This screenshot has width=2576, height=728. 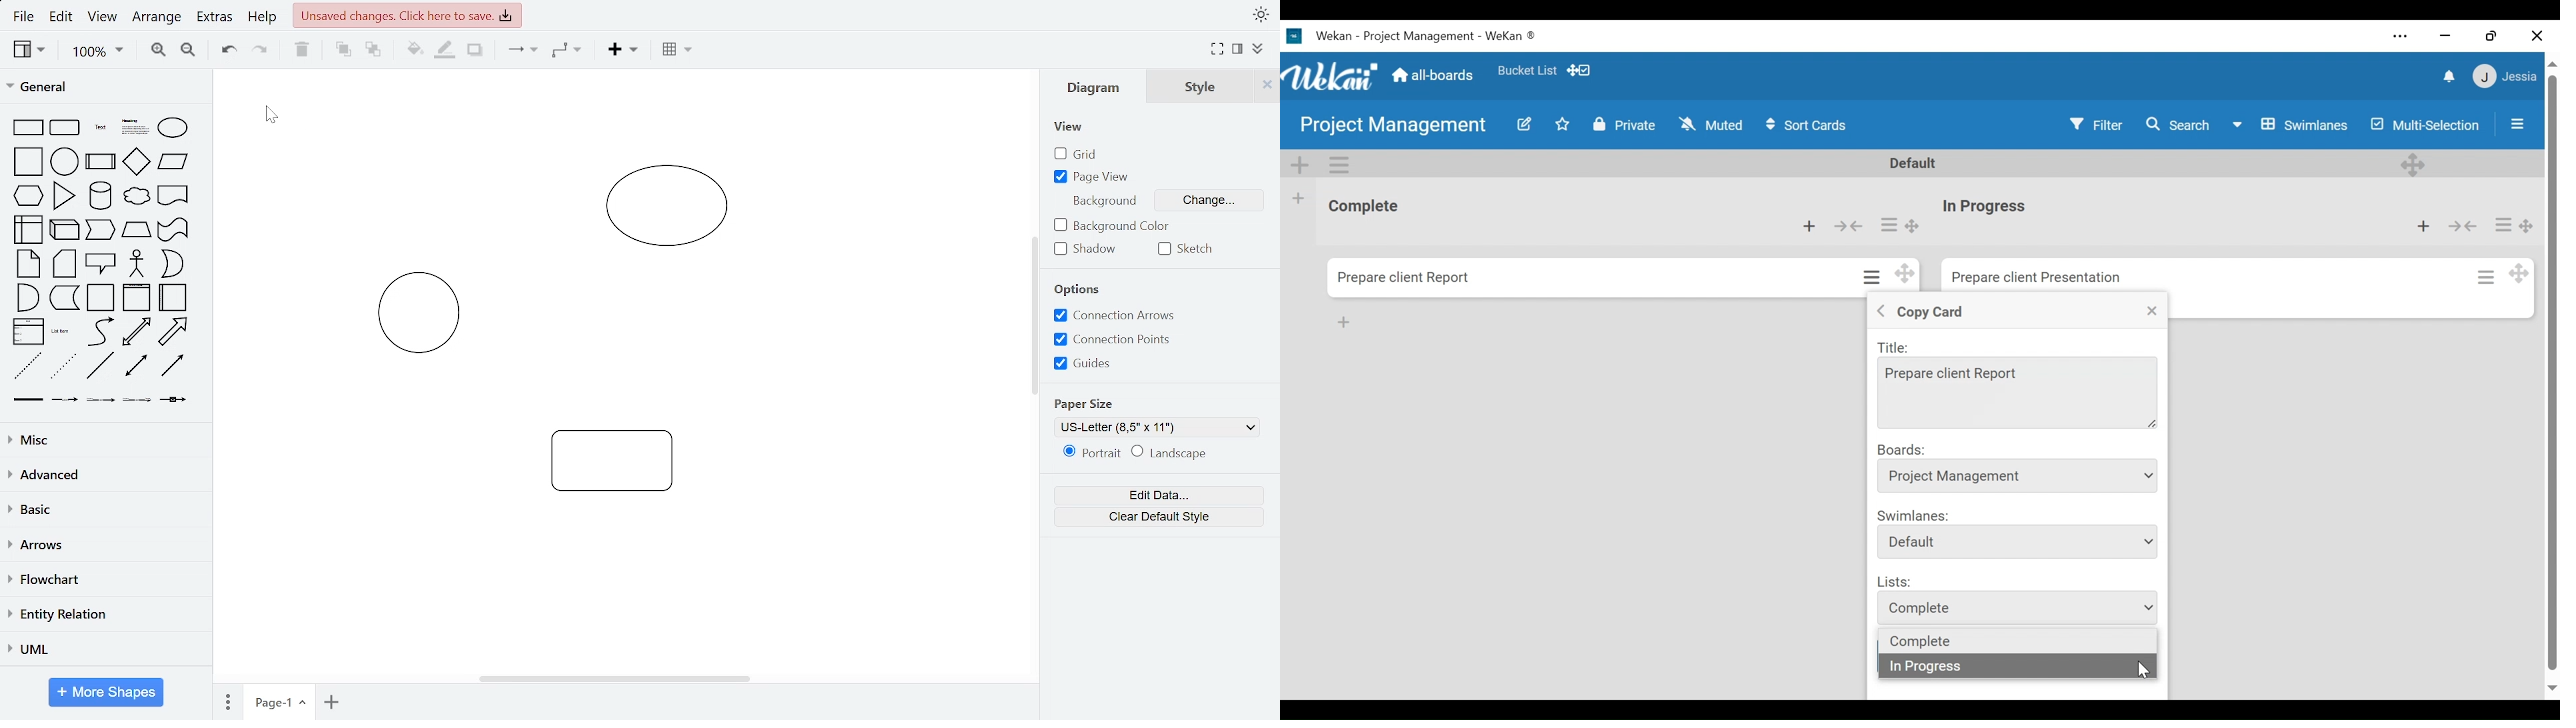 What do you see at coordinates (137, 264) in the screenshot?
I see `actor` at bounding box center [137, 264].